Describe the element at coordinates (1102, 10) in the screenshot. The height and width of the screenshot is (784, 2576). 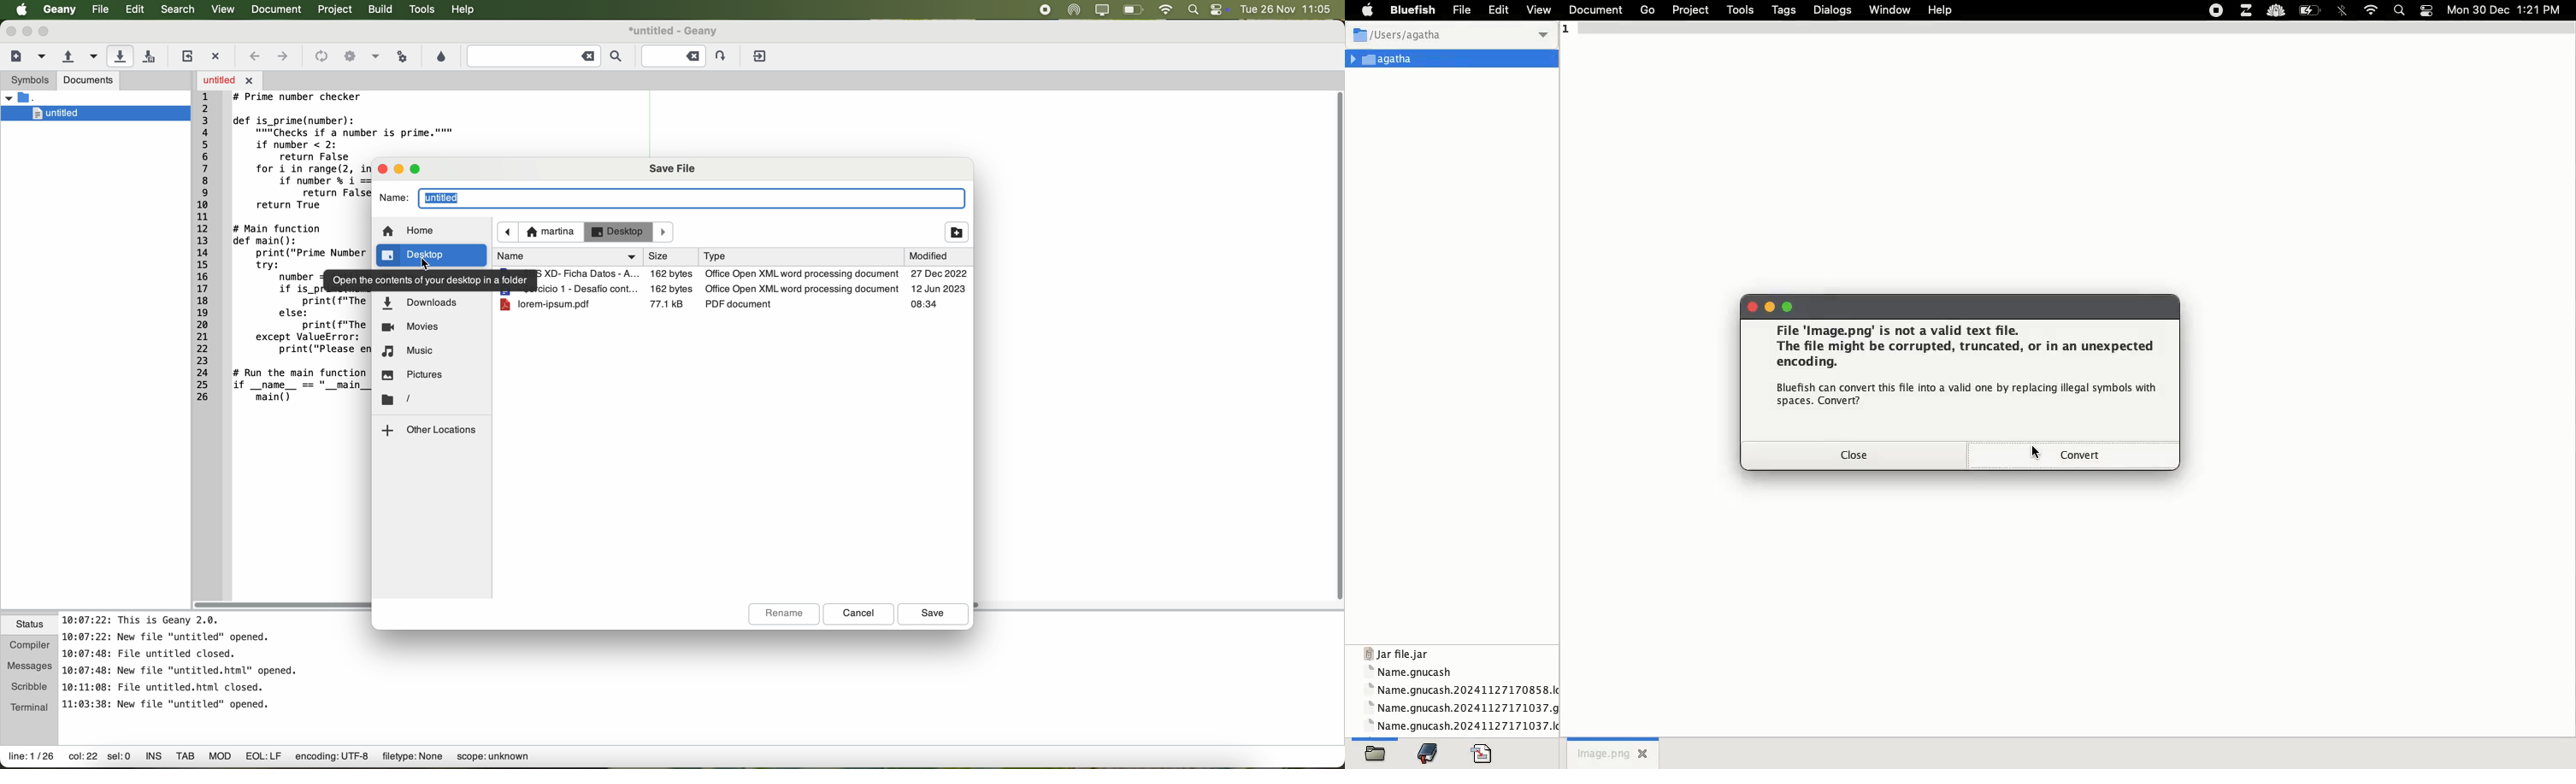
I see `screen` at that location.